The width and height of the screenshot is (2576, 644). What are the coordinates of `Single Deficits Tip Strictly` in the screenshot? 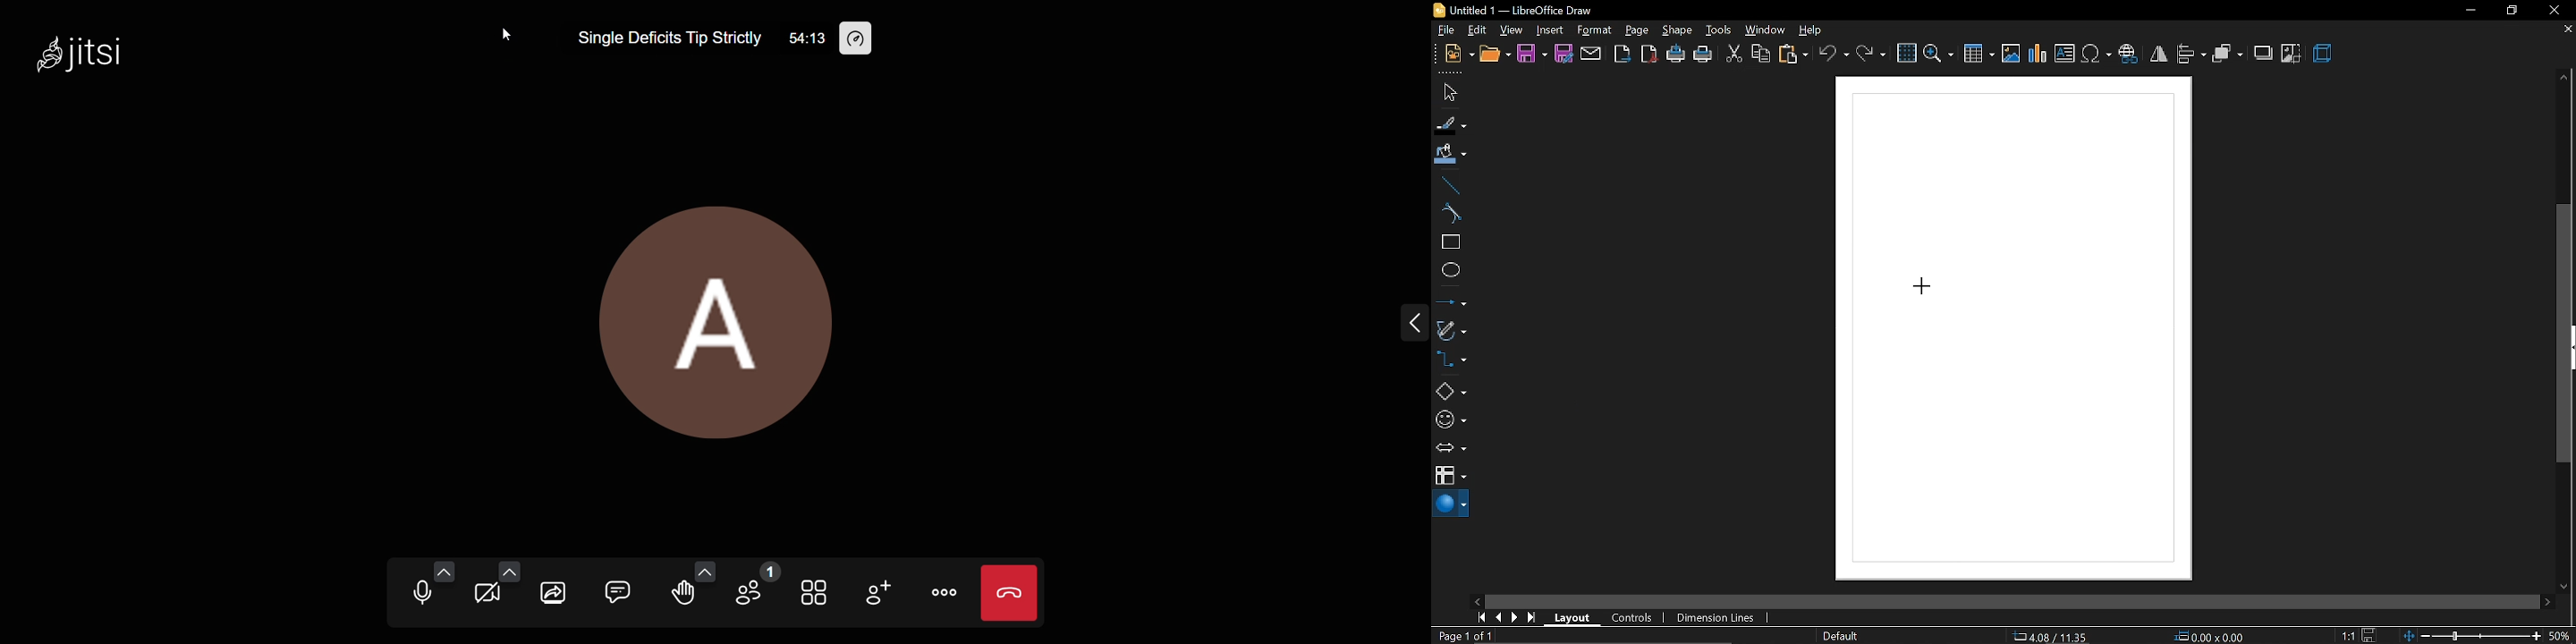 It's located at (670, 39).